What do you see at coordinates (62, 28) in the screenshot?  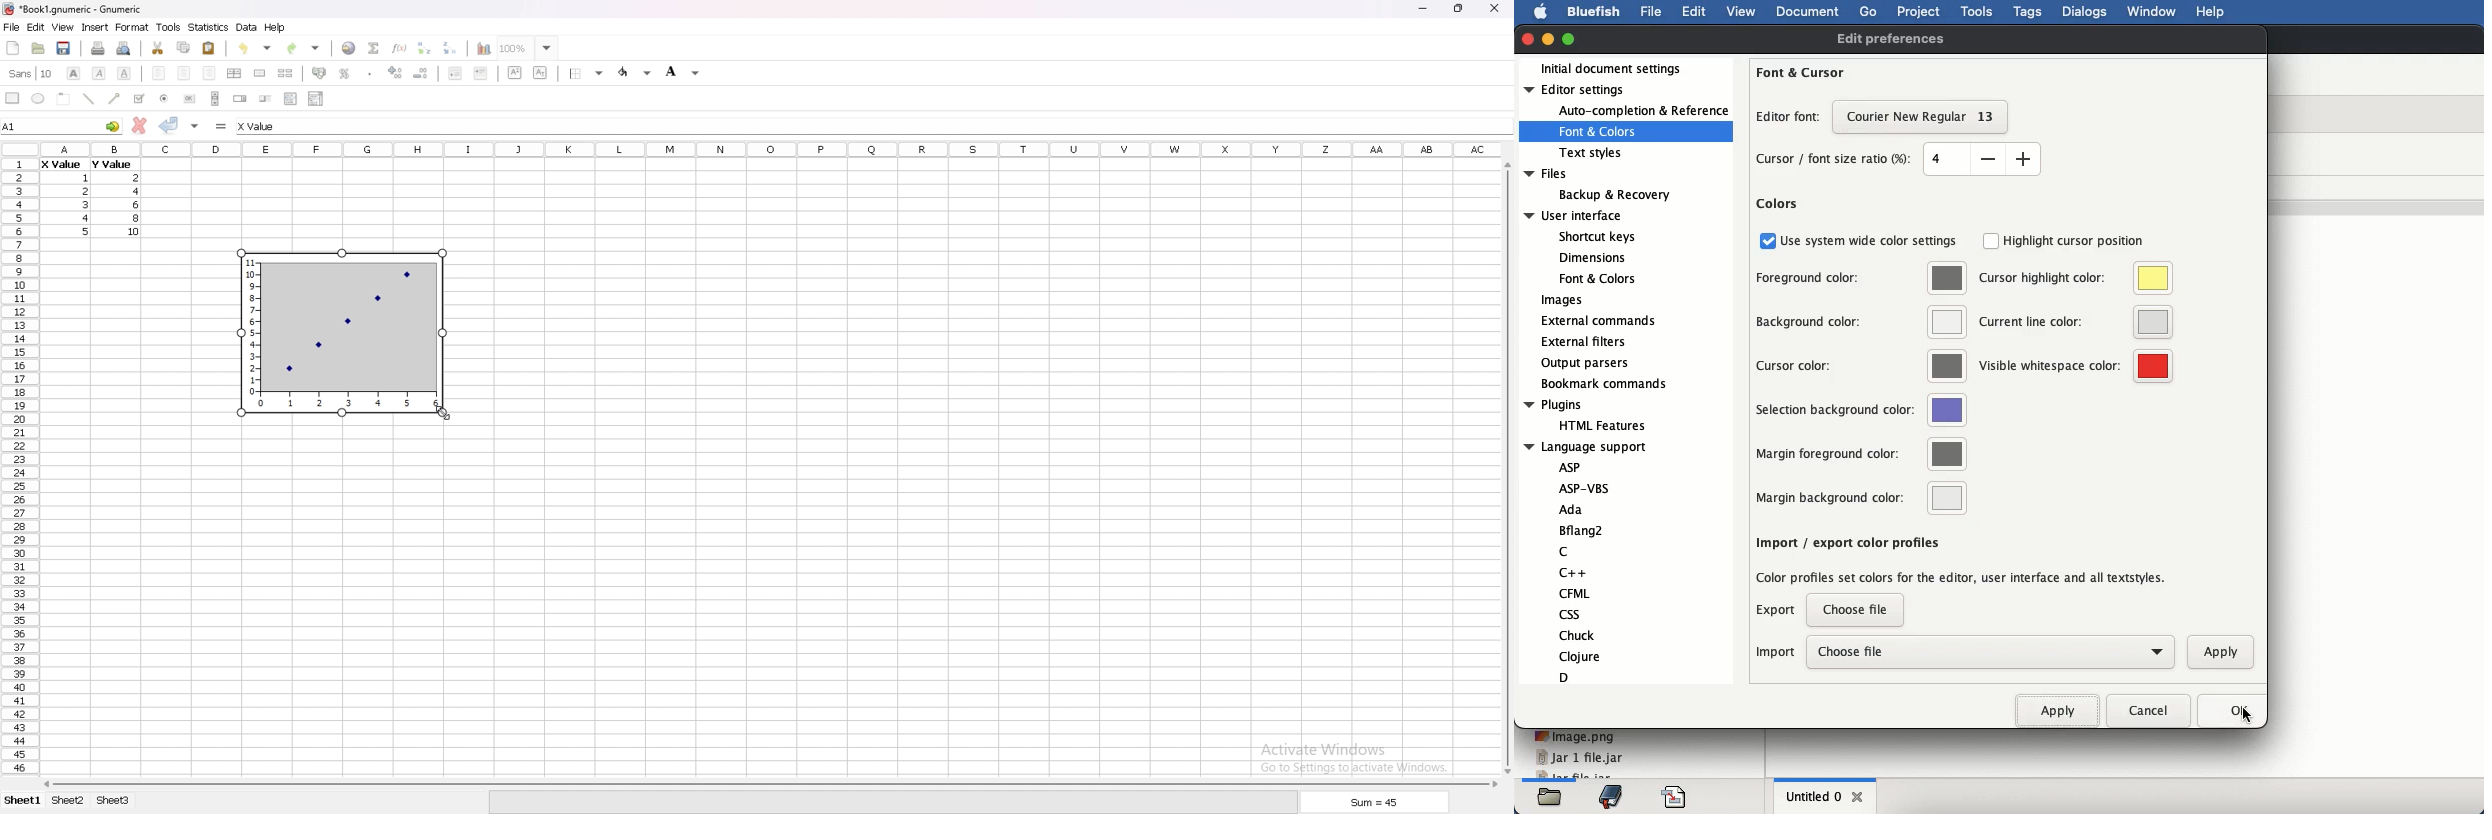 I see `view` at bounding box center [62, 28].